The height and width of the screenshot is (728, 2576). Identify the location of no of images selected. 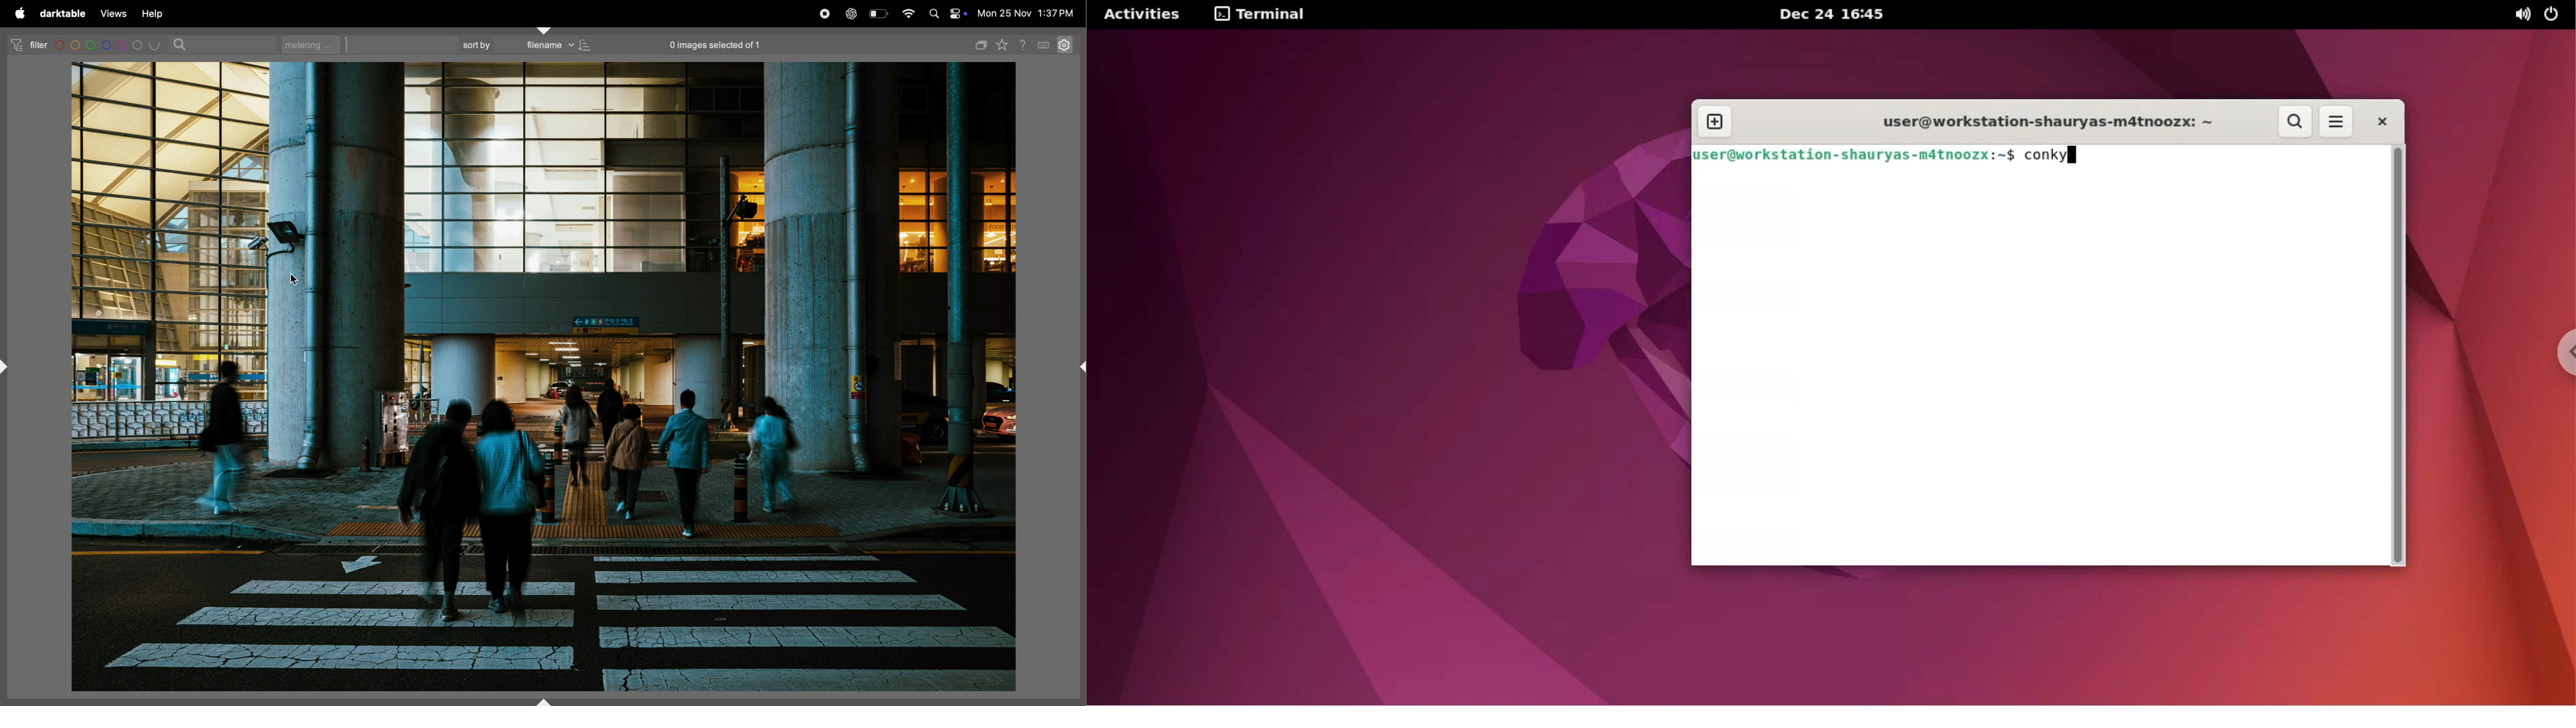
(733, 44).